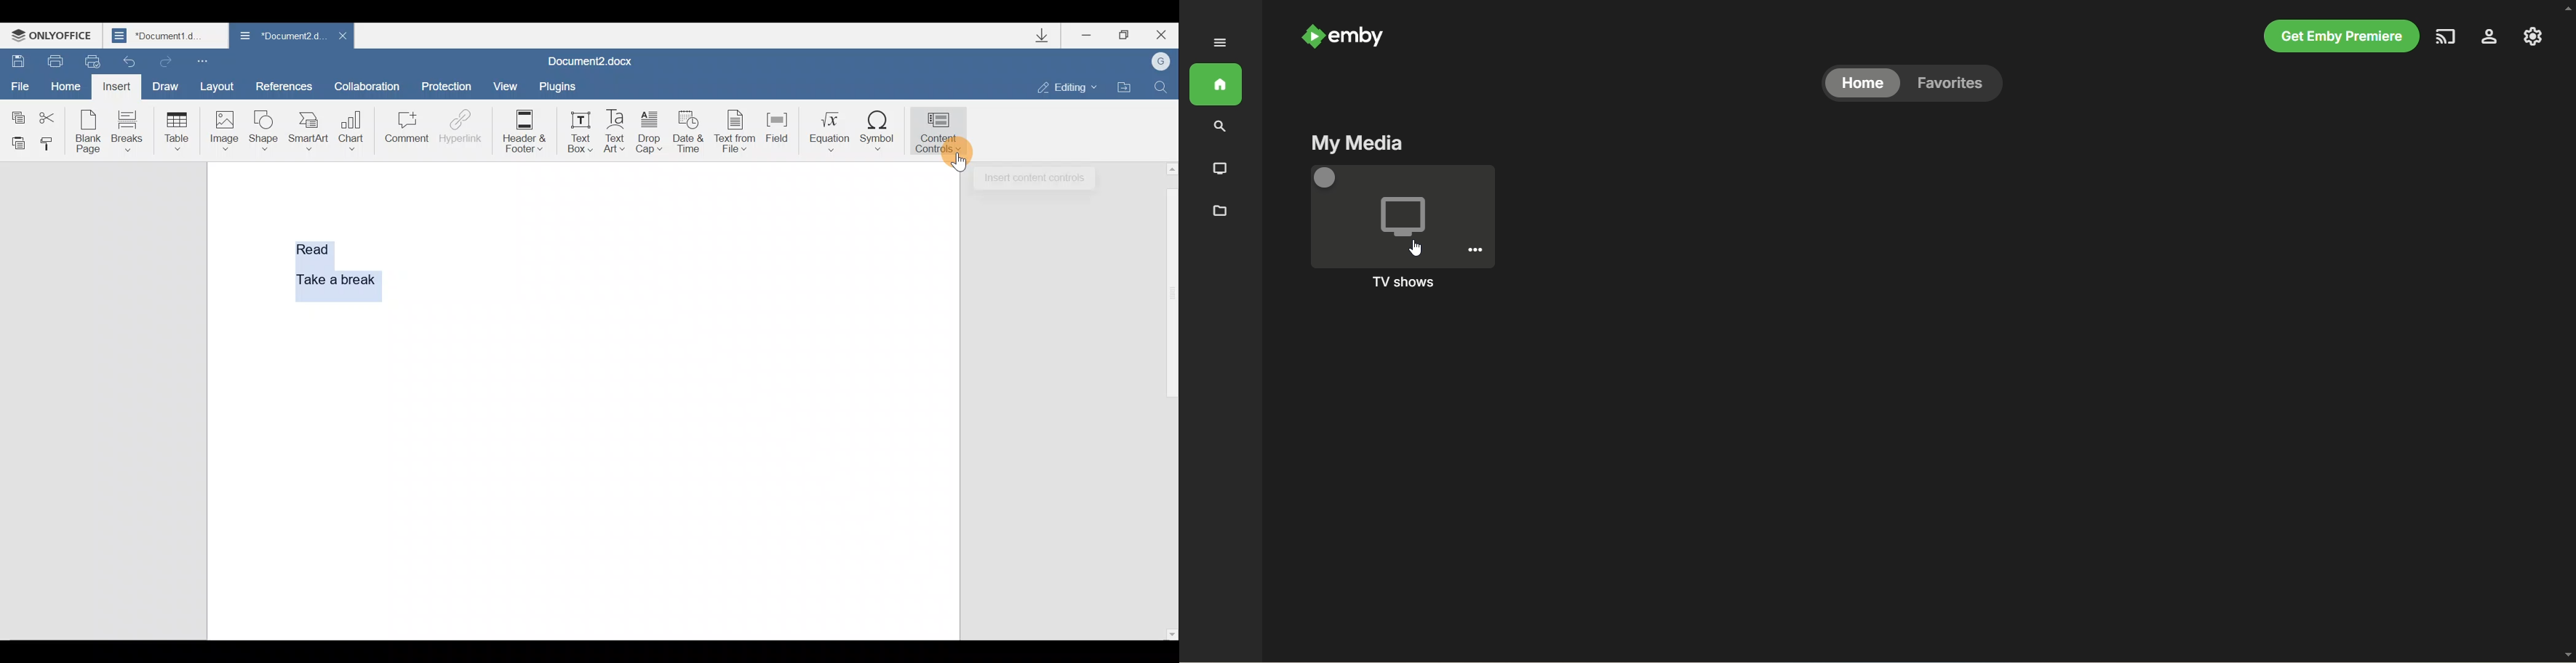 This screenshot has width=2576, height=672. I want to click on Equation, so click(826, 131).